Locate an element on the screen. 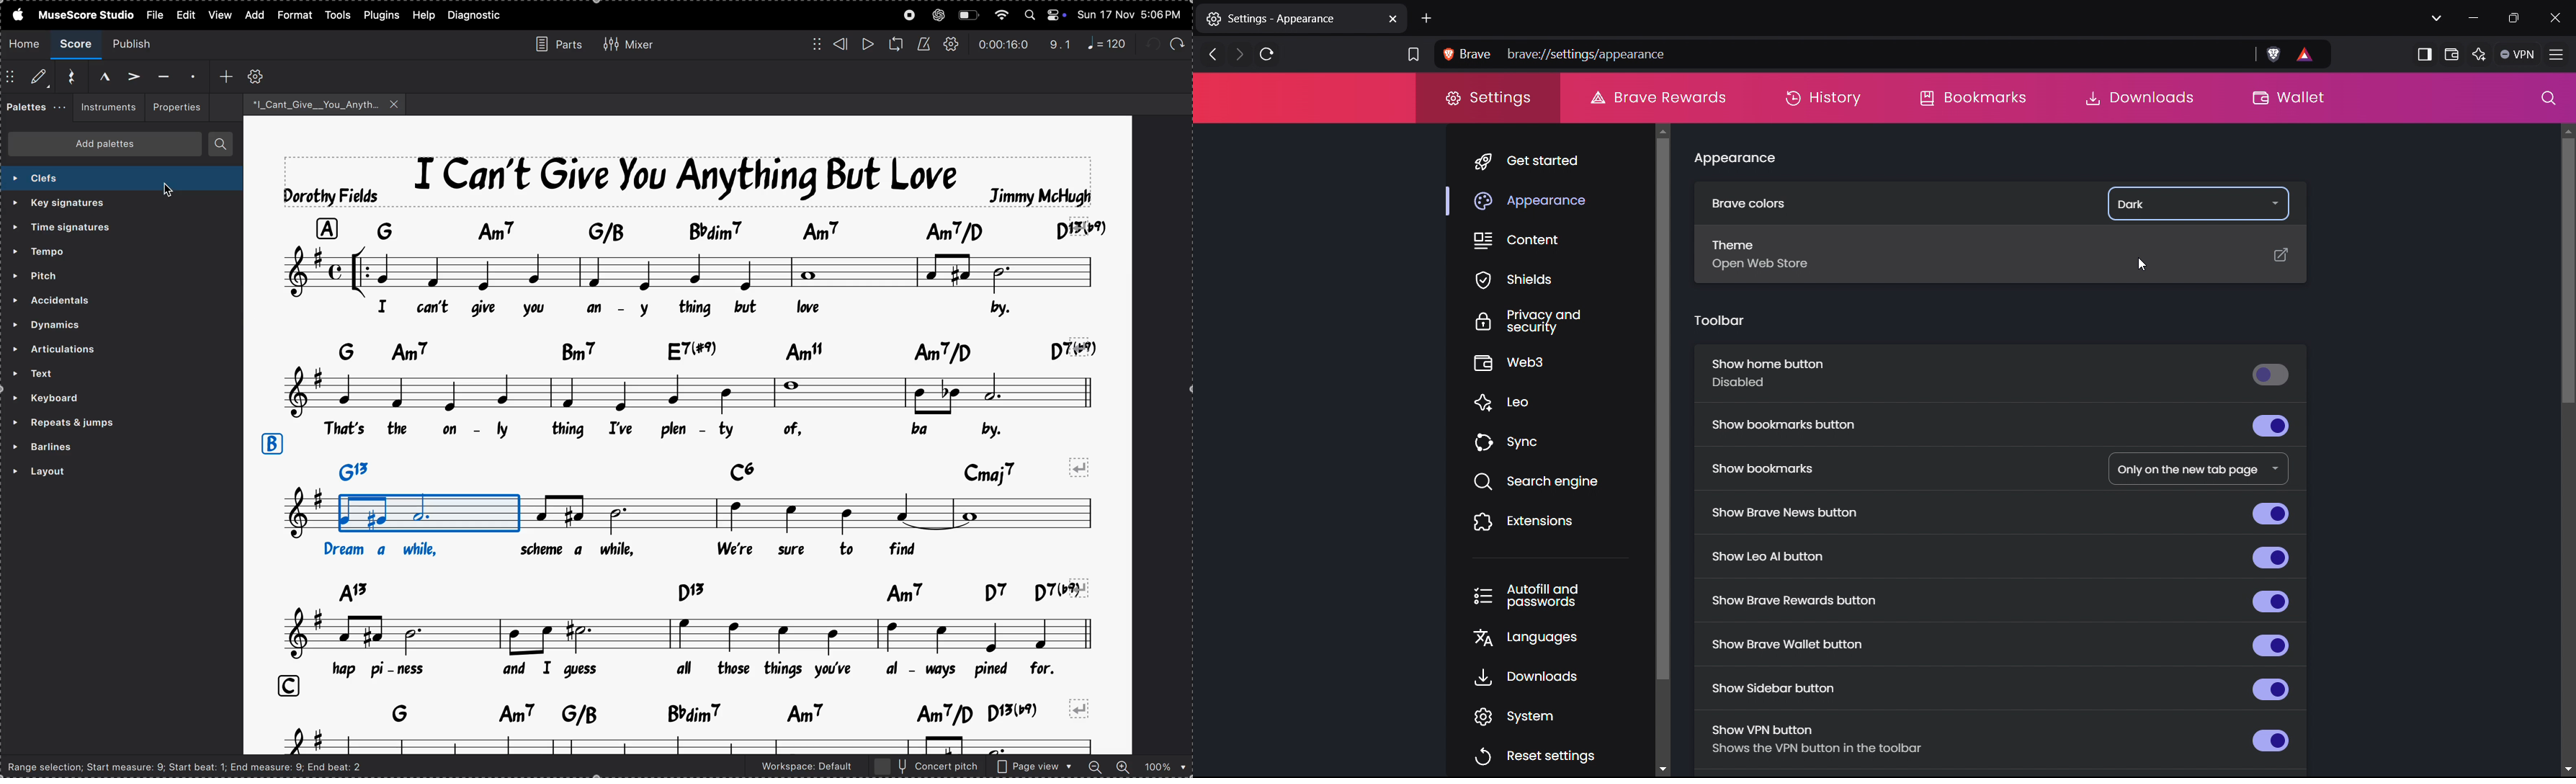 This screenshot has width=2576, height=784. show brave rewards button is located at coordinates (1997, 601).